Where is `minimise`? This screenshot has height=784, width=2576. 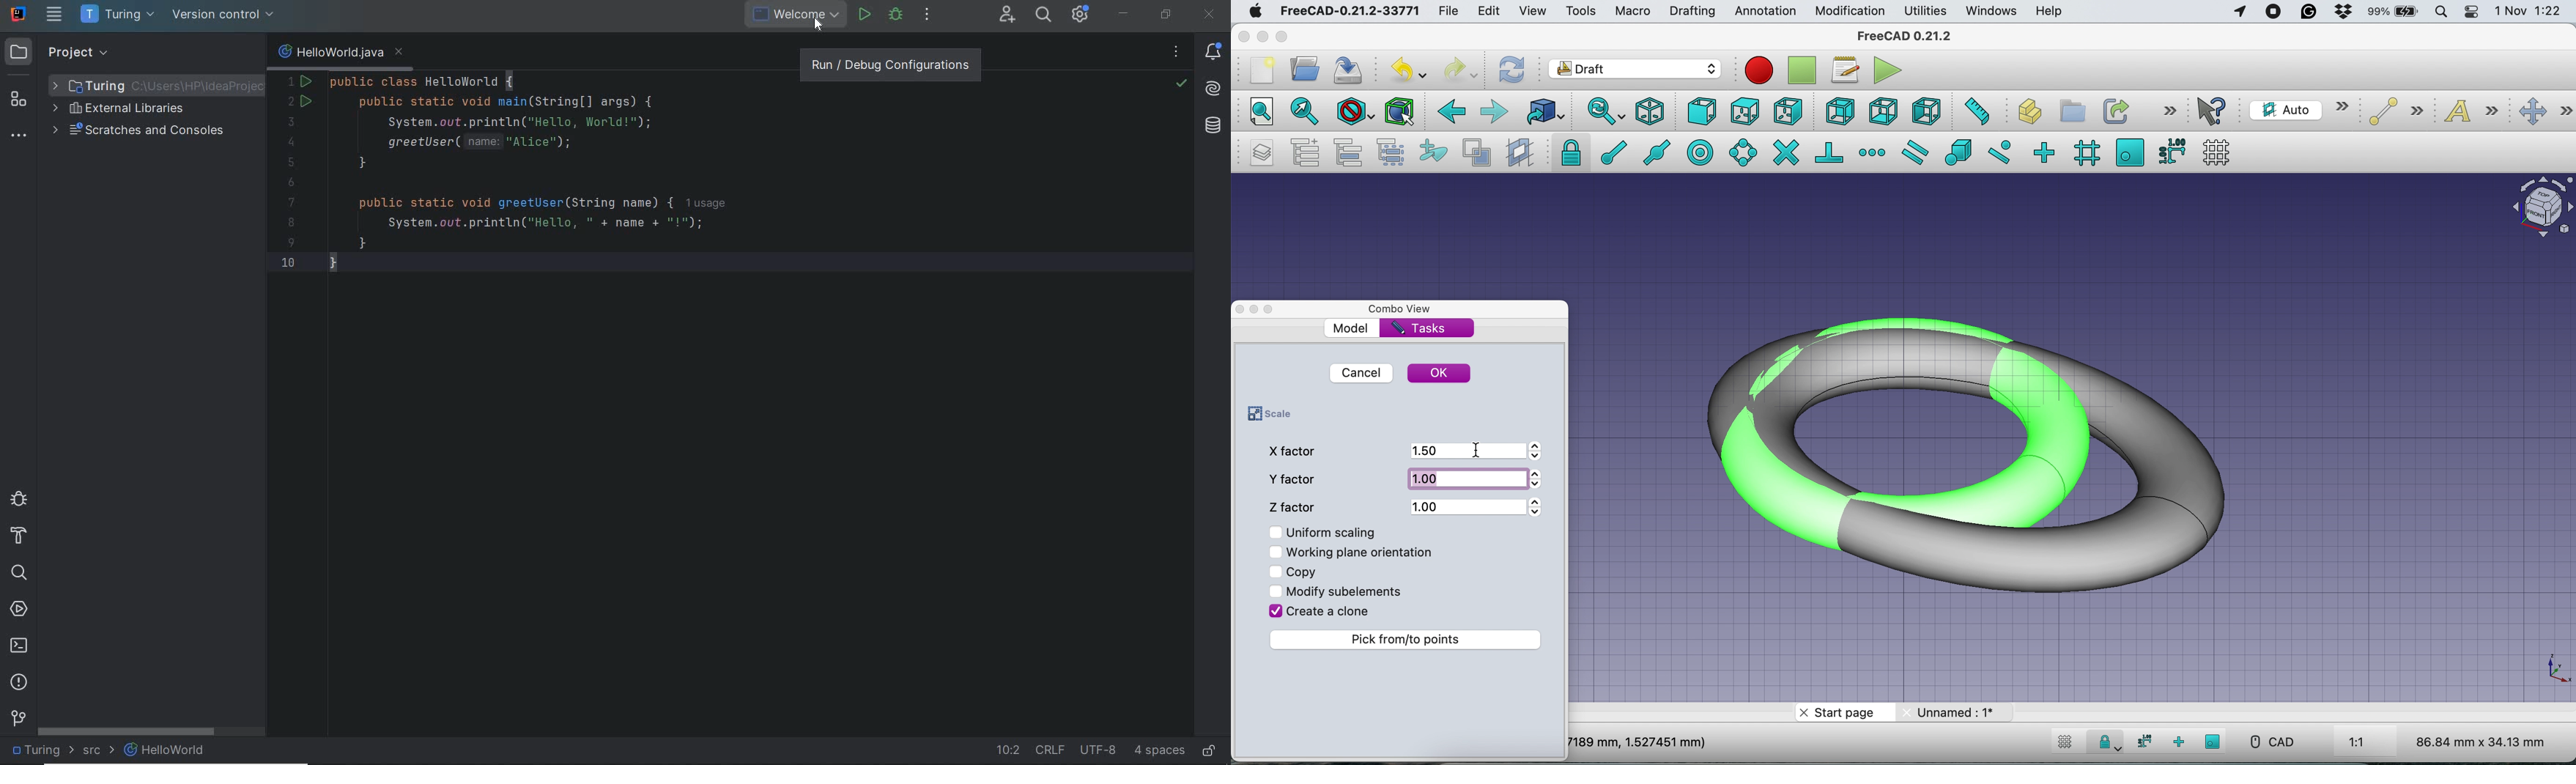 minimise is located at coordinates (1262, 34).